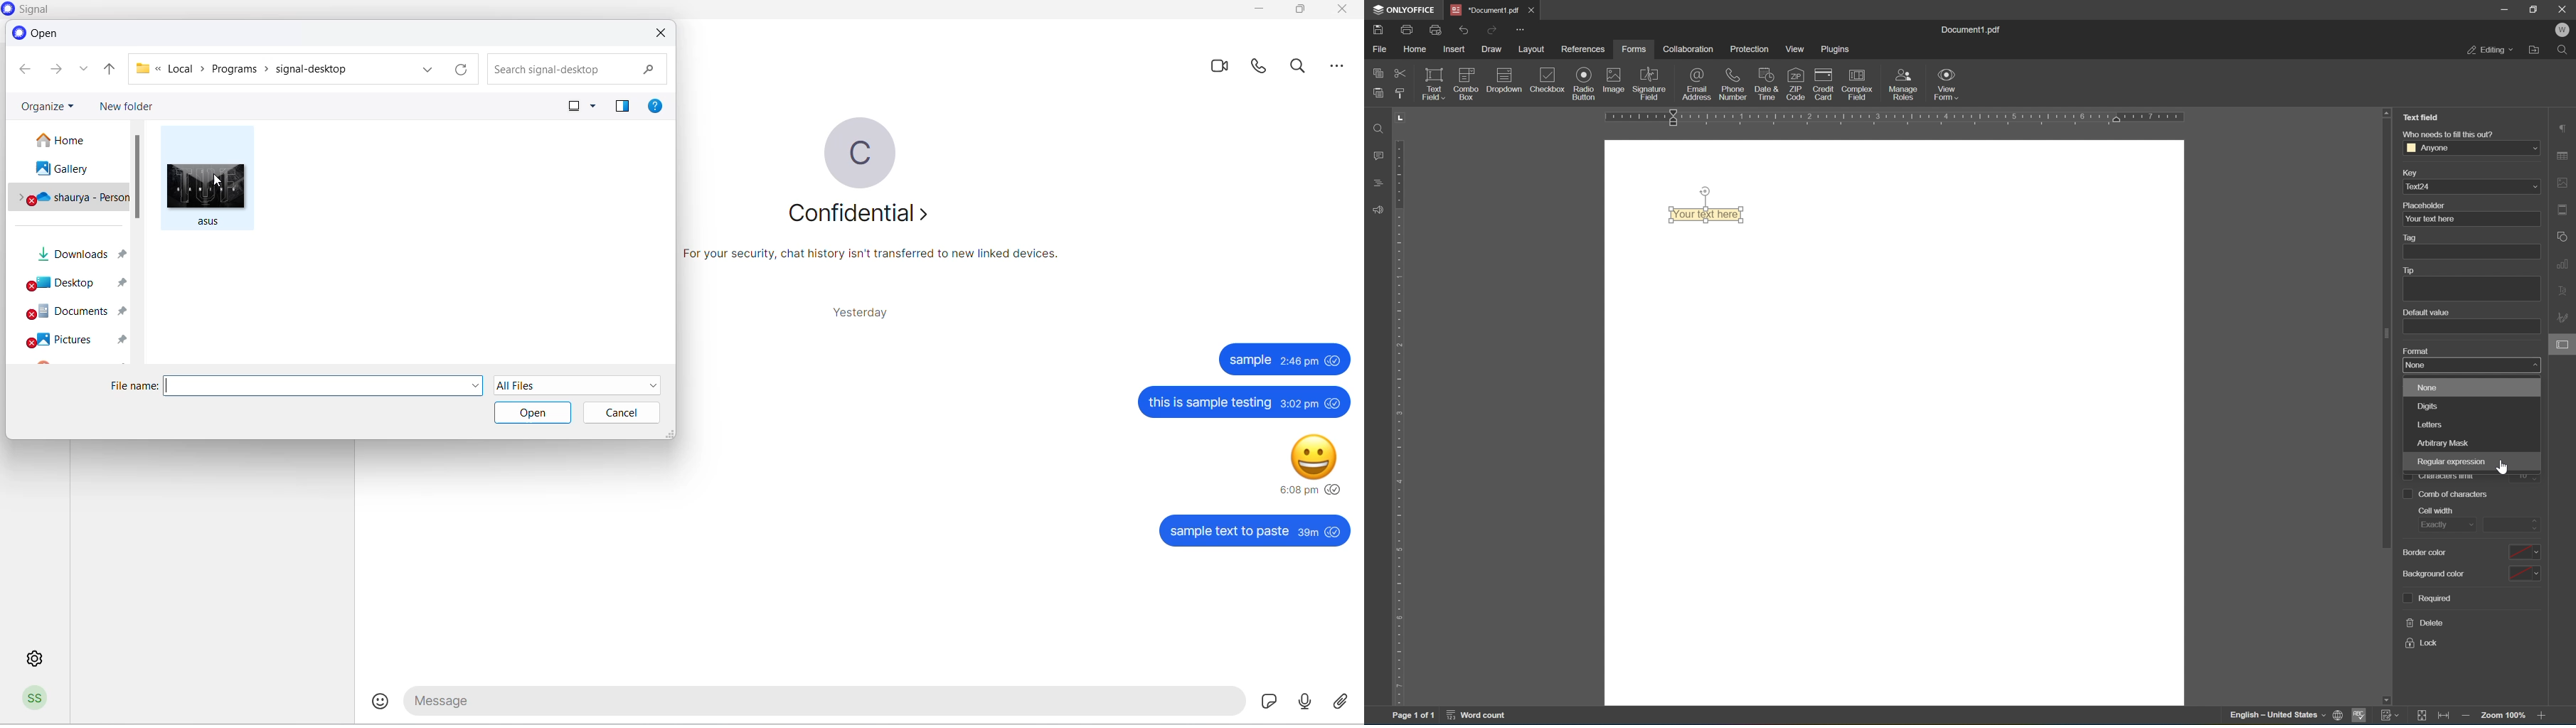  What do you see at coordinates (70, 198) in the screenshot?
I see `personal drive` at bounding box center [70, 198].